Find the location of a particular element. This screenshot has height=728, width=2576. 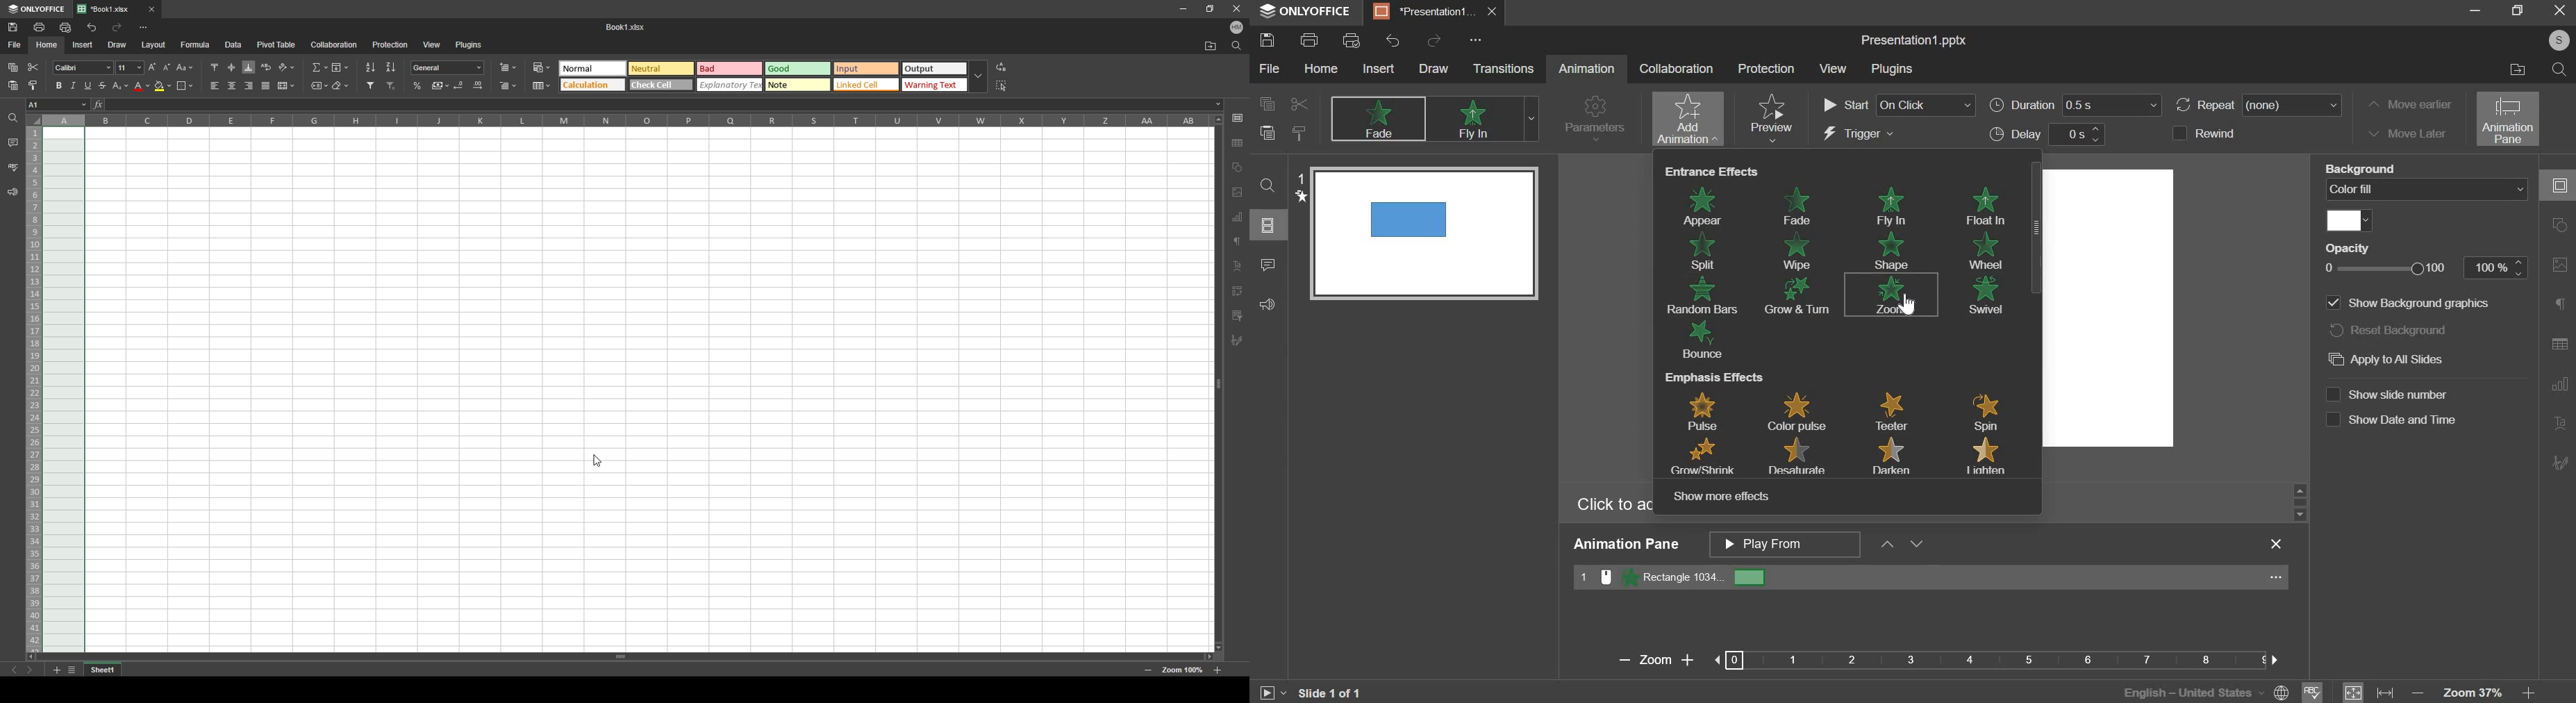

wheel is located at coordinates (1986, 253).